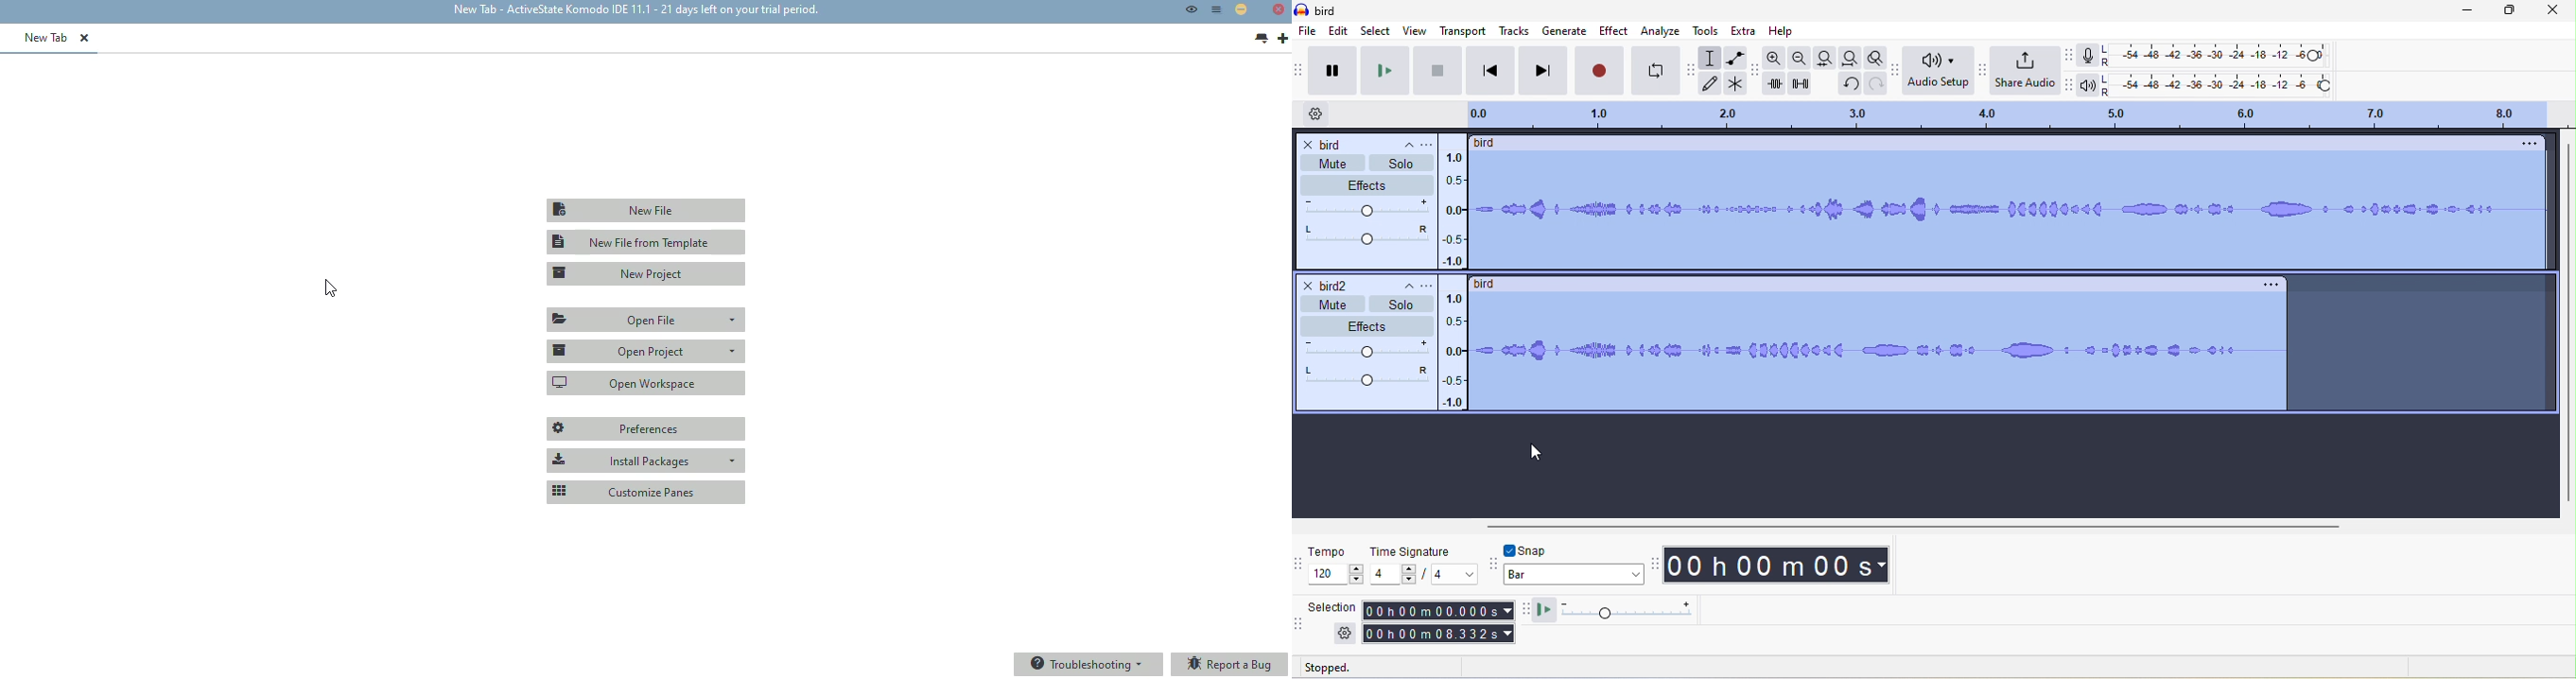  What do you see at coordinates (1300, 570) in the screenshot?
I see `audacity time signature toolbar` at bounding box center [1300, 570].